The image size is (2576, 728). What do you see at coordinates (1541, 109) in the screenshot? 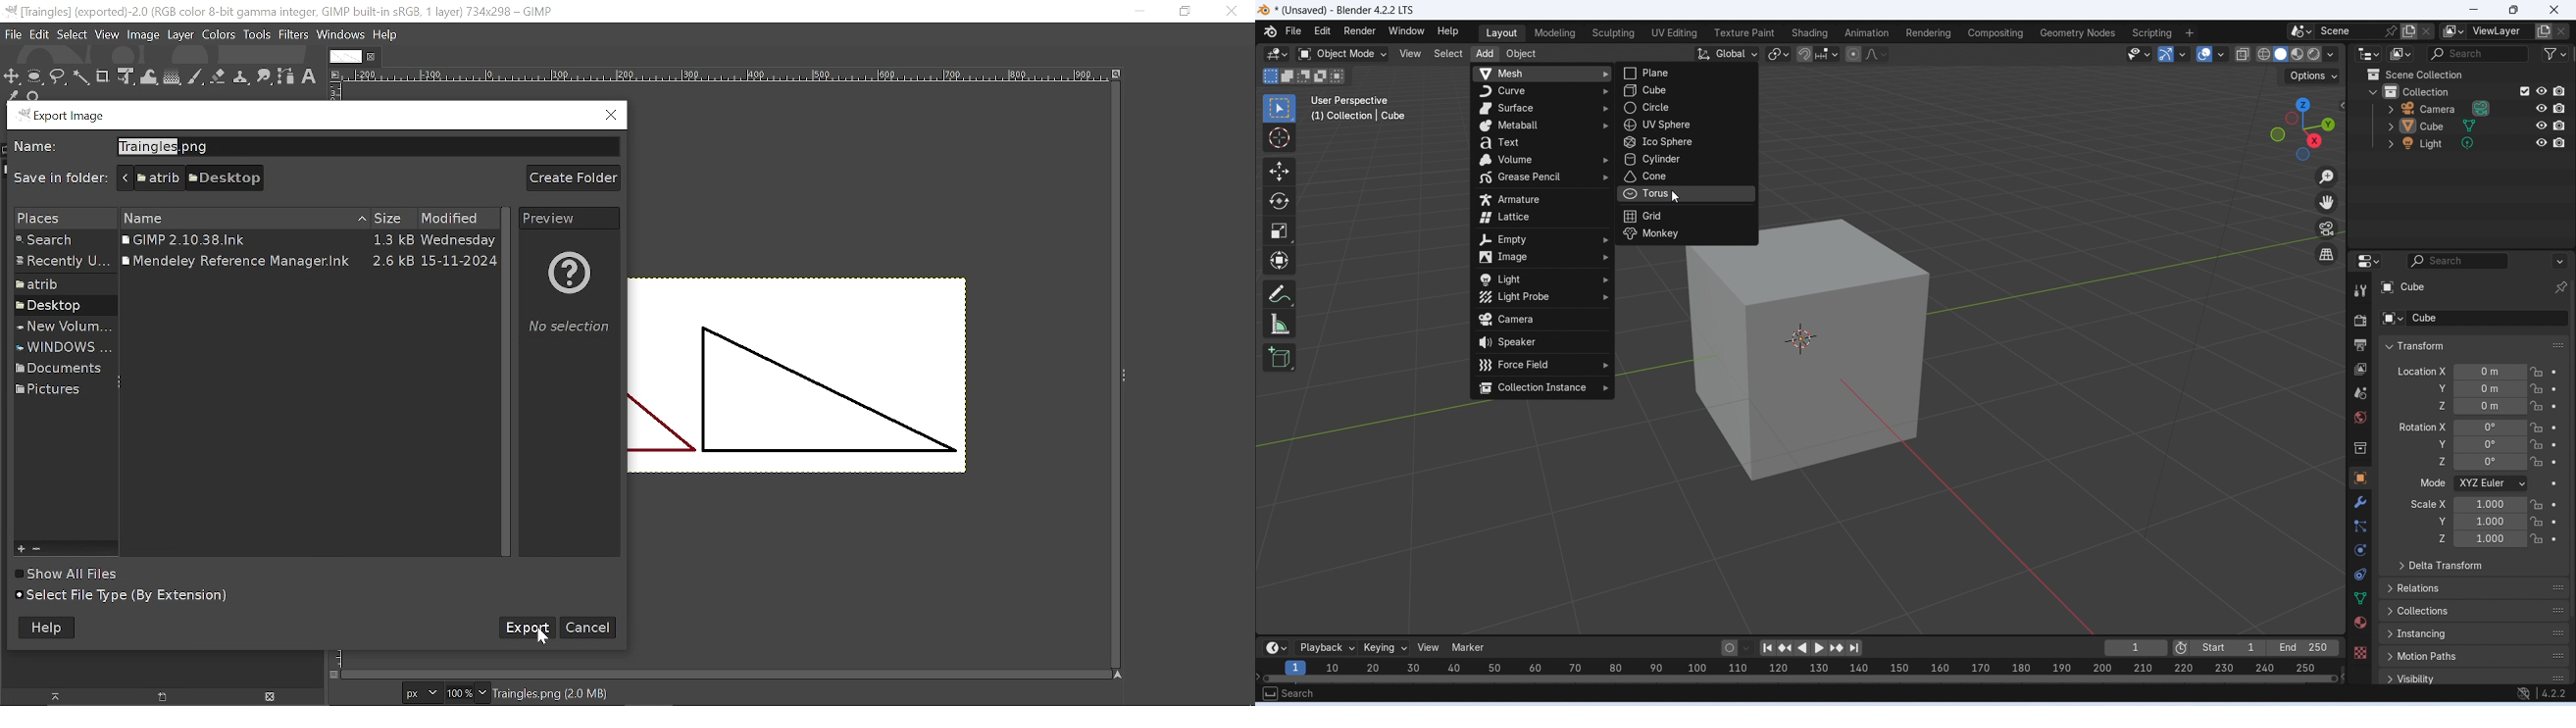
I see `surface` at bounding box center [1541, 109].